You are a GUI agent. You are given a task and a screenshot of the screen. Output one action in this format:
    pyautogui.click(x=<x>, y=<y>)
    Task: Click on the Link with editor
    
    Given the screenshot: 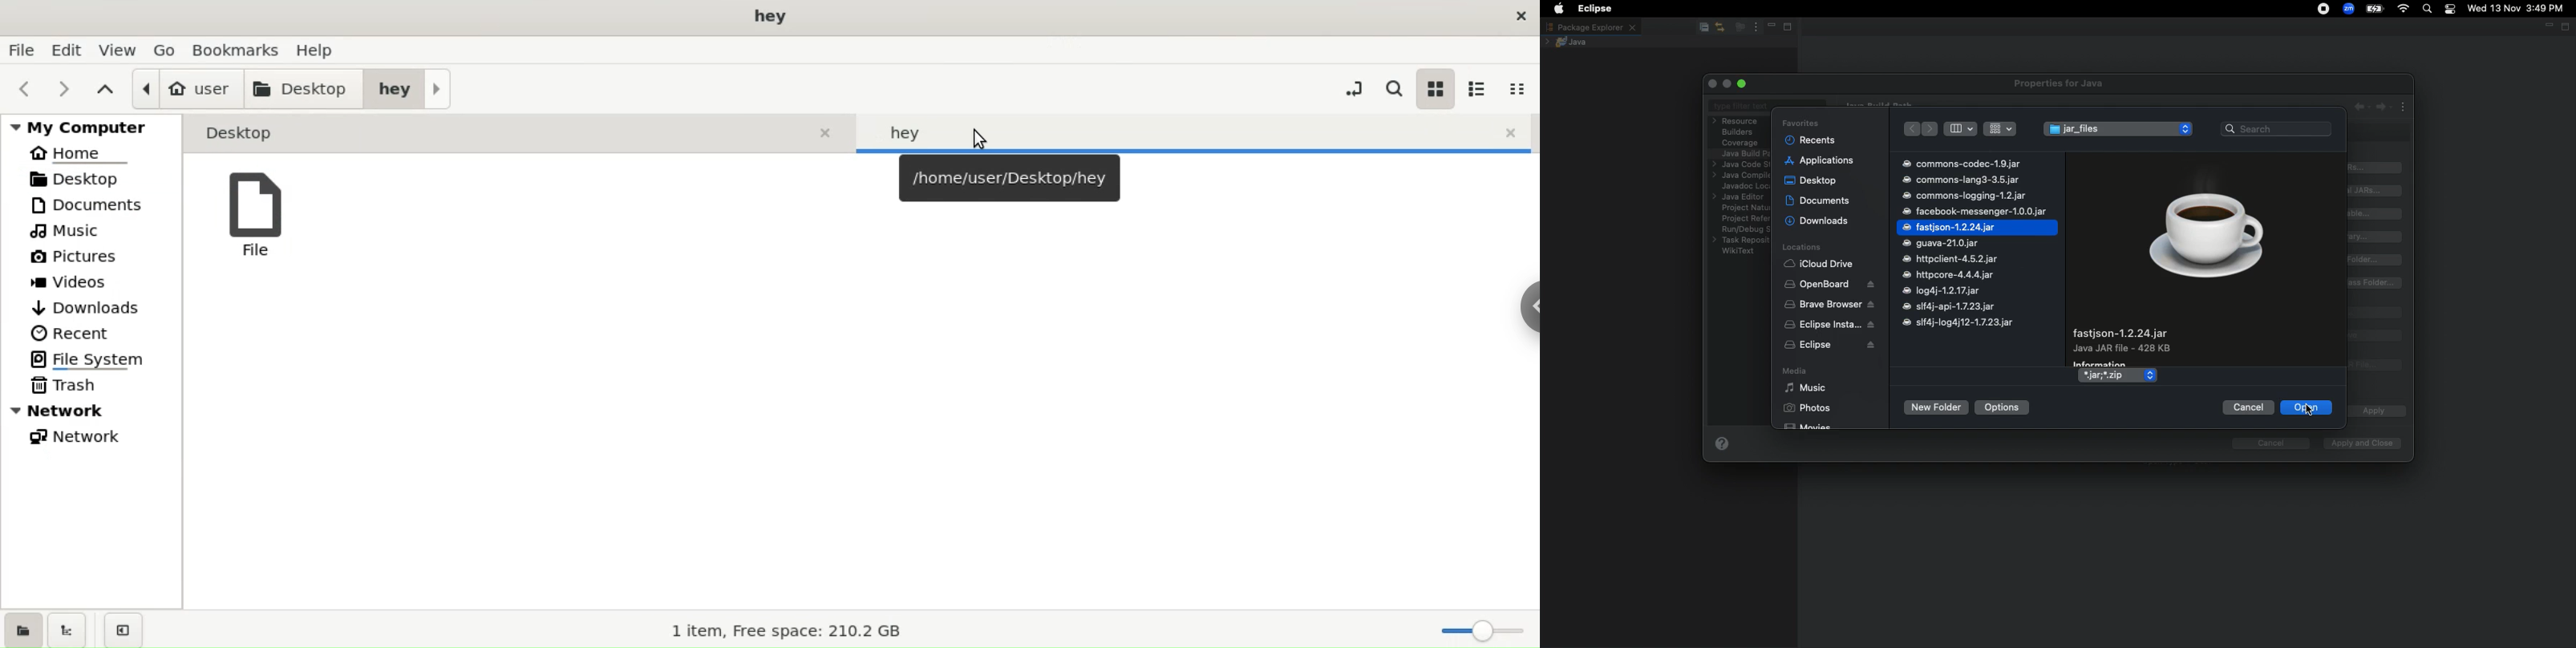 What is the action you would take?
    pyautogui.click(x=1721, y=27)
    